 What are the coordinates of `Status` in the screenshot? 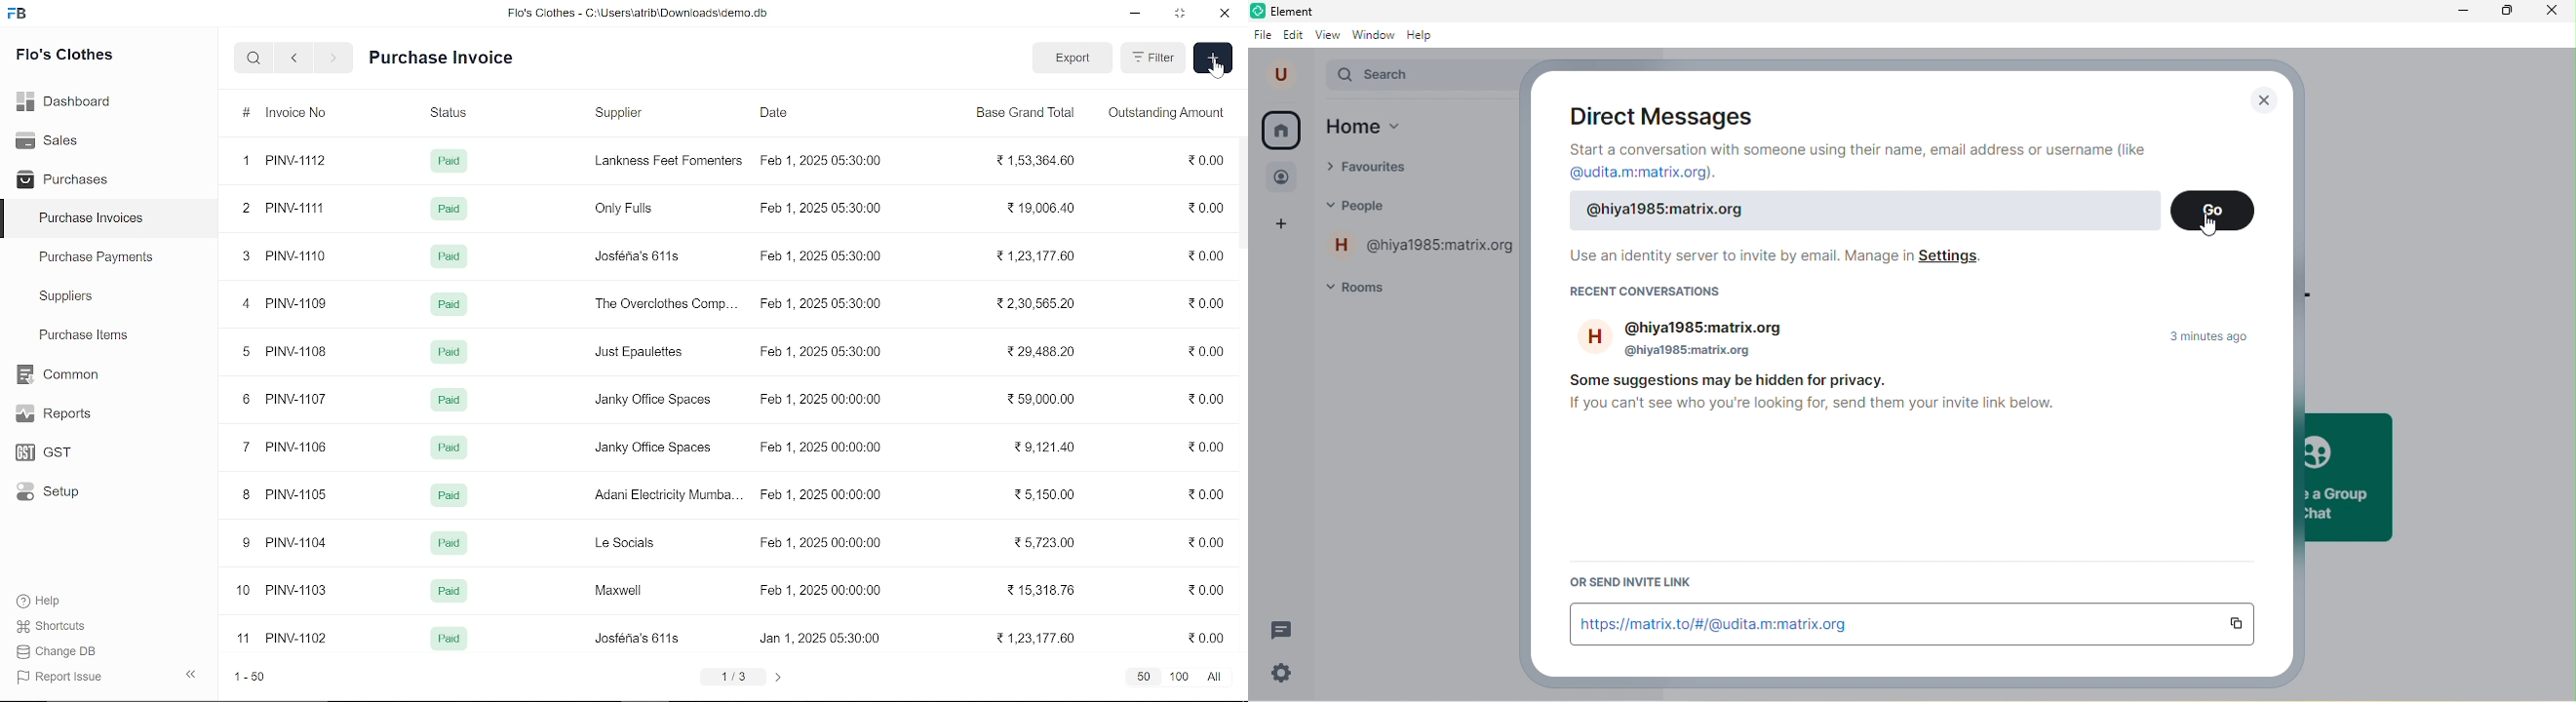 It's located at (448, 114).